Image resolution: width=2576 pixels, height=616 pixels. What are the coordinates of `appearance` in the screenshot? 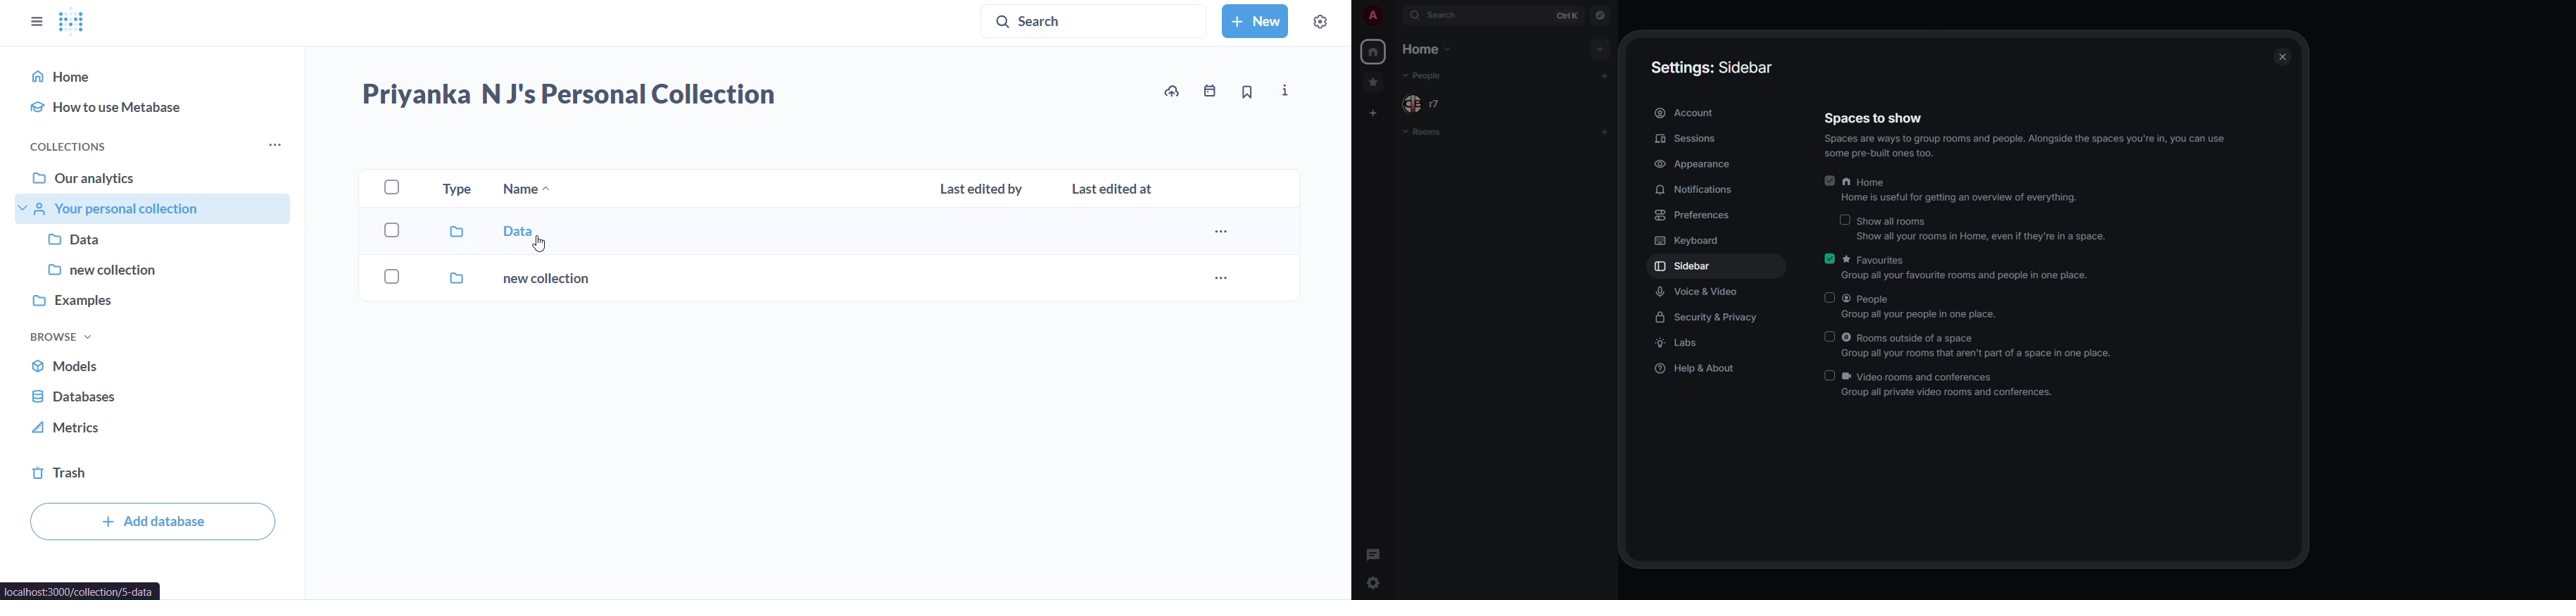 It's located at (1711, 164).